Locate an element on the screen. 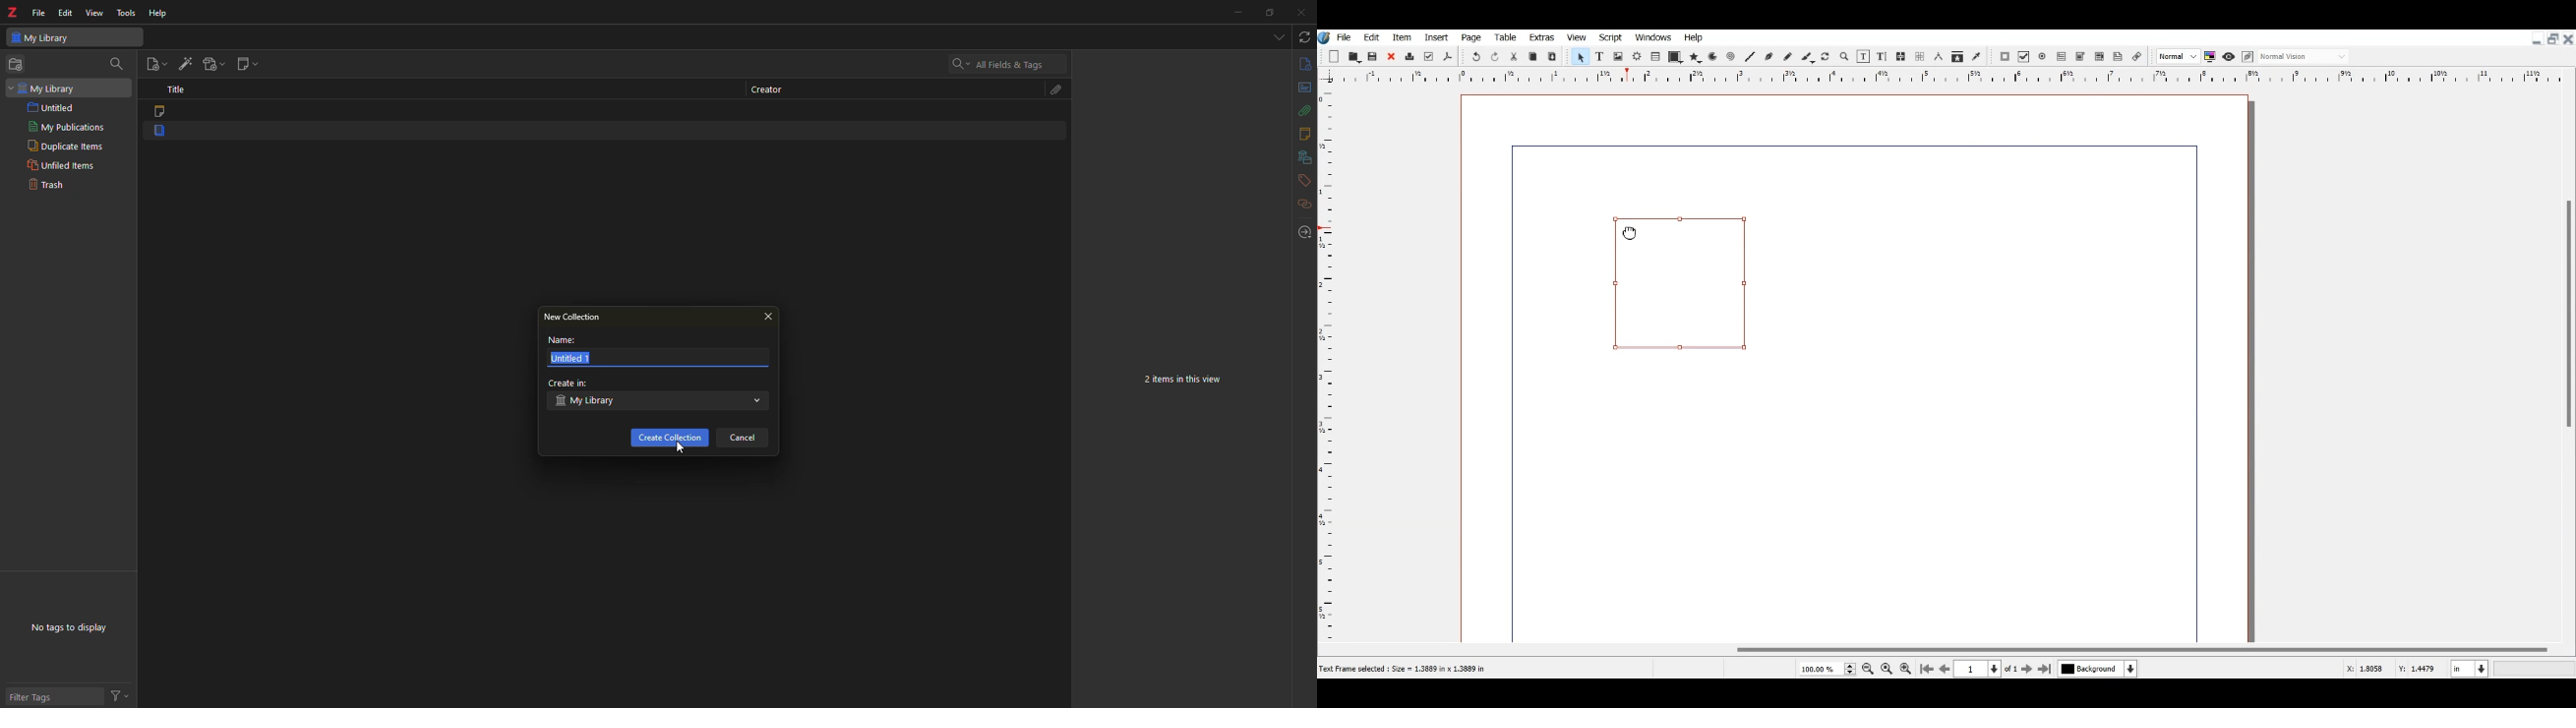 The image size is (2576, 728). Close is located at coordinates (1391, 57).